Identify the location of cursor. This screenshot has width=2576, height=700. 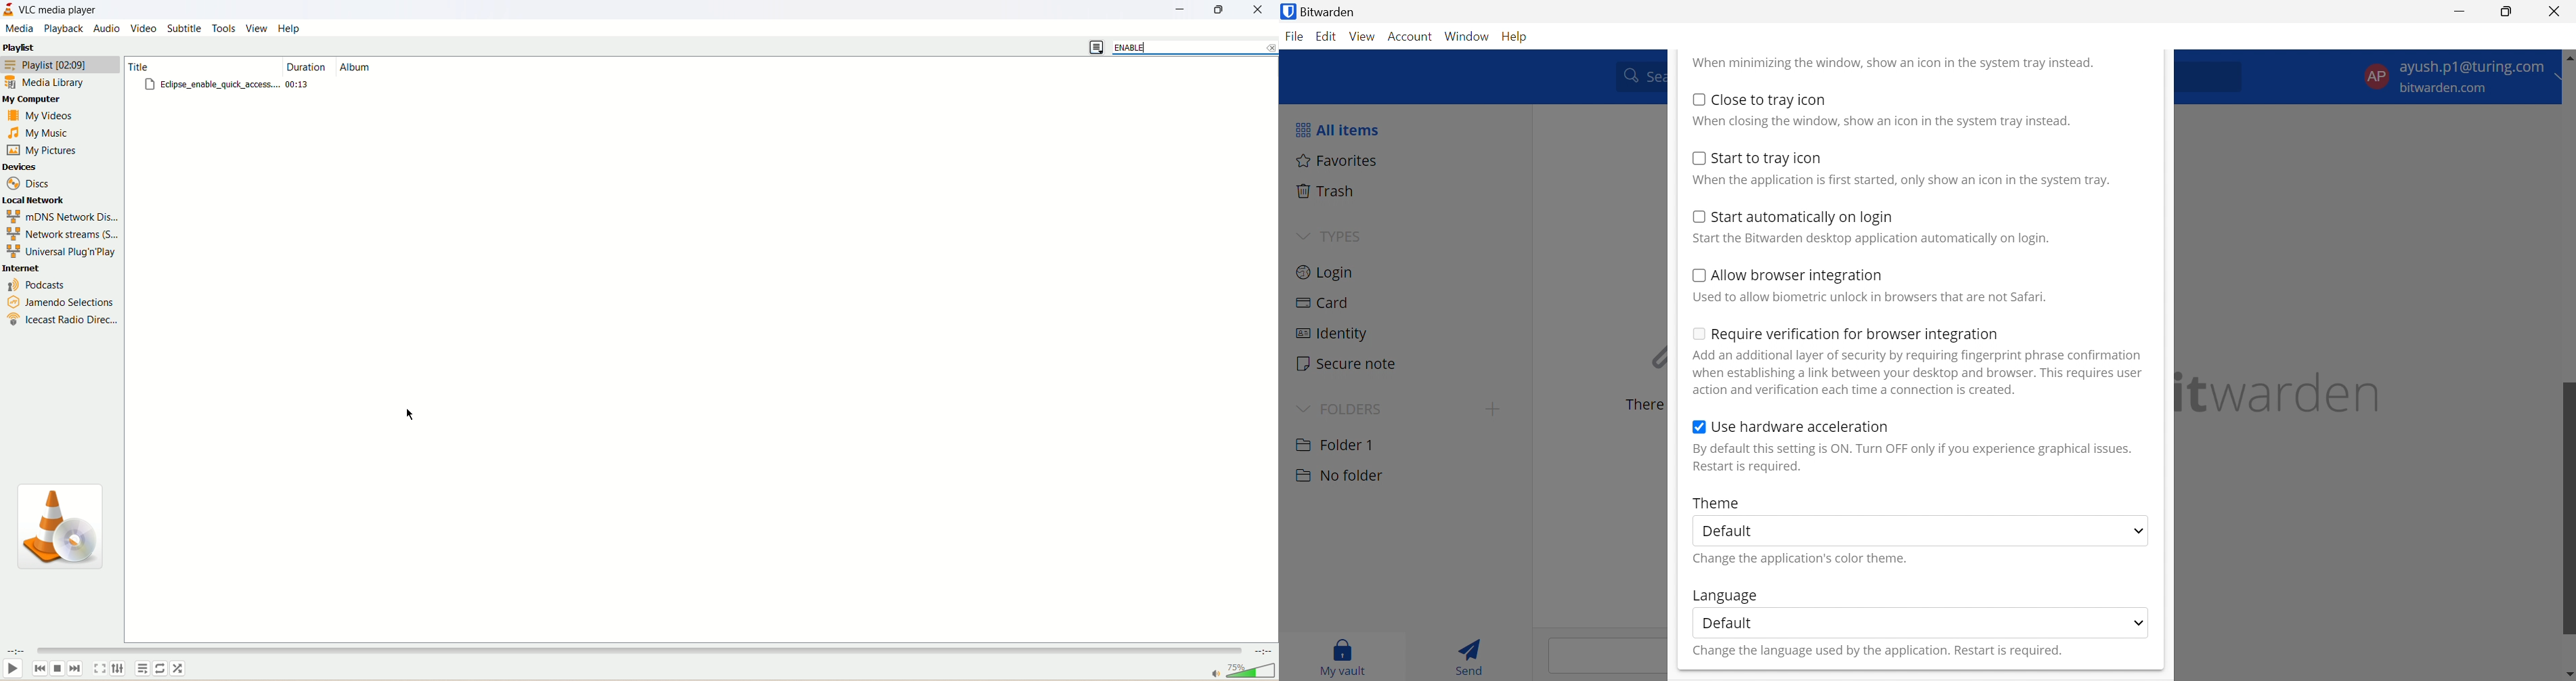
(412, 414).